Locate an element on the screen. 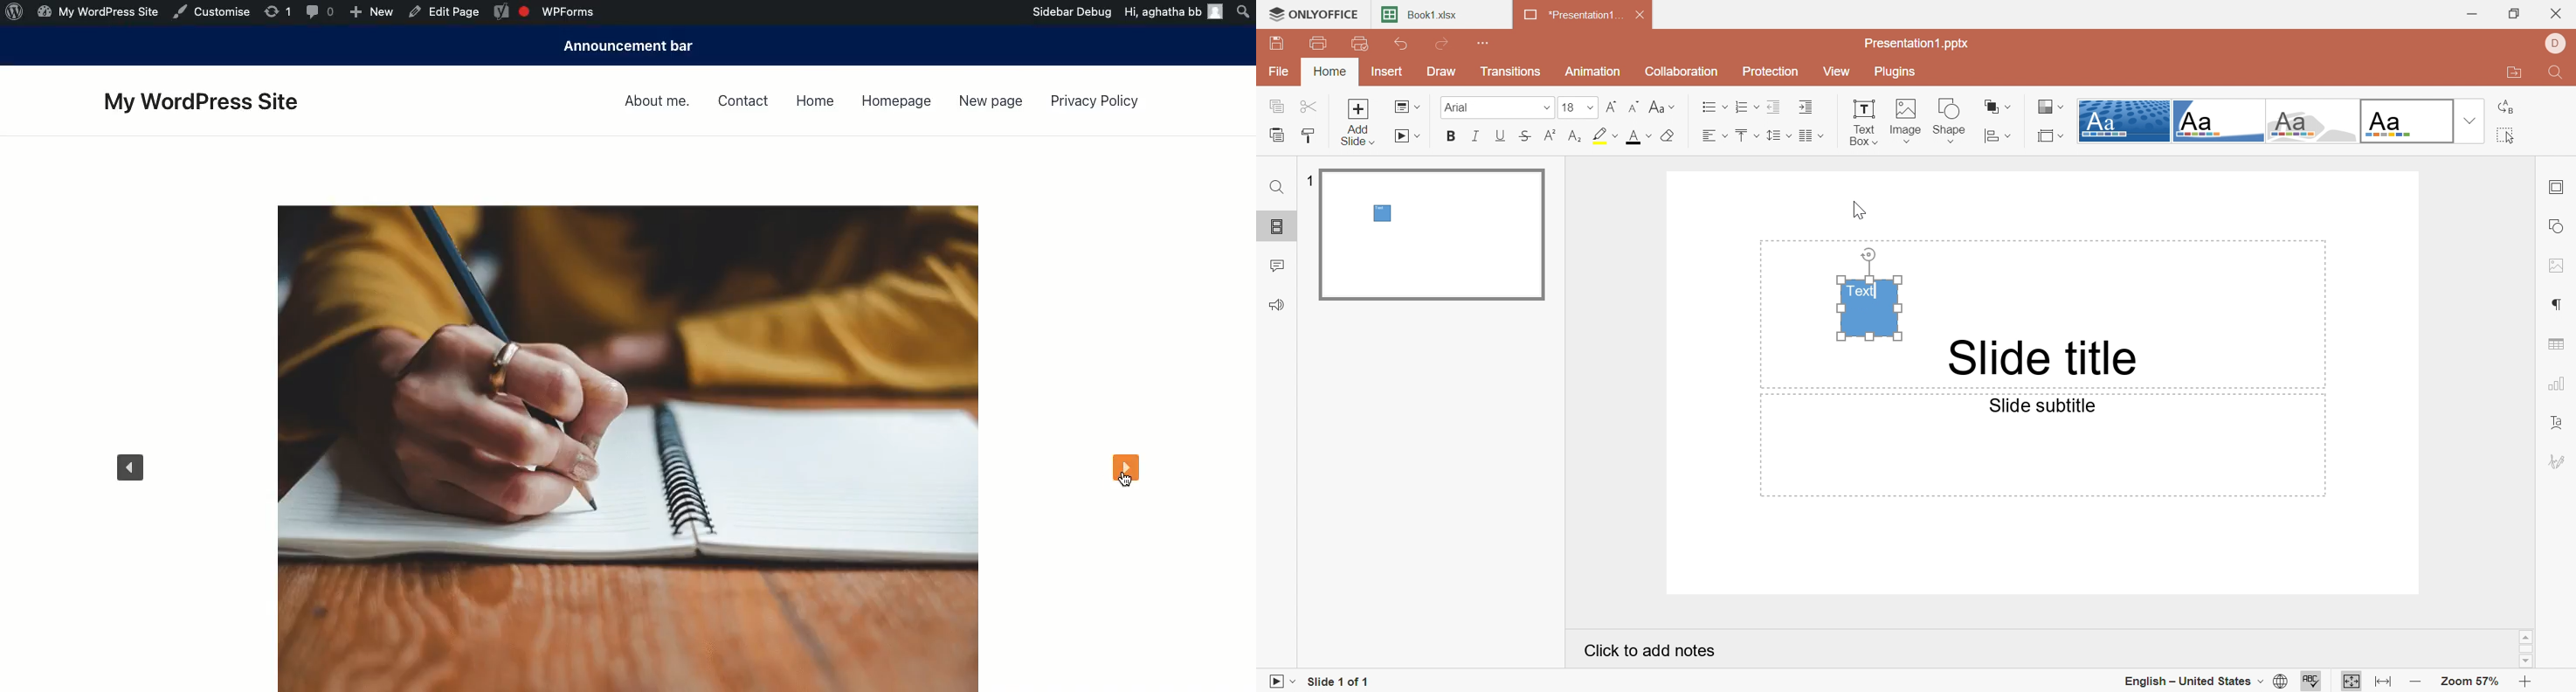 The height and width of the screenshot is (700, 2576). Carousel is located at coordinates (632, 446).